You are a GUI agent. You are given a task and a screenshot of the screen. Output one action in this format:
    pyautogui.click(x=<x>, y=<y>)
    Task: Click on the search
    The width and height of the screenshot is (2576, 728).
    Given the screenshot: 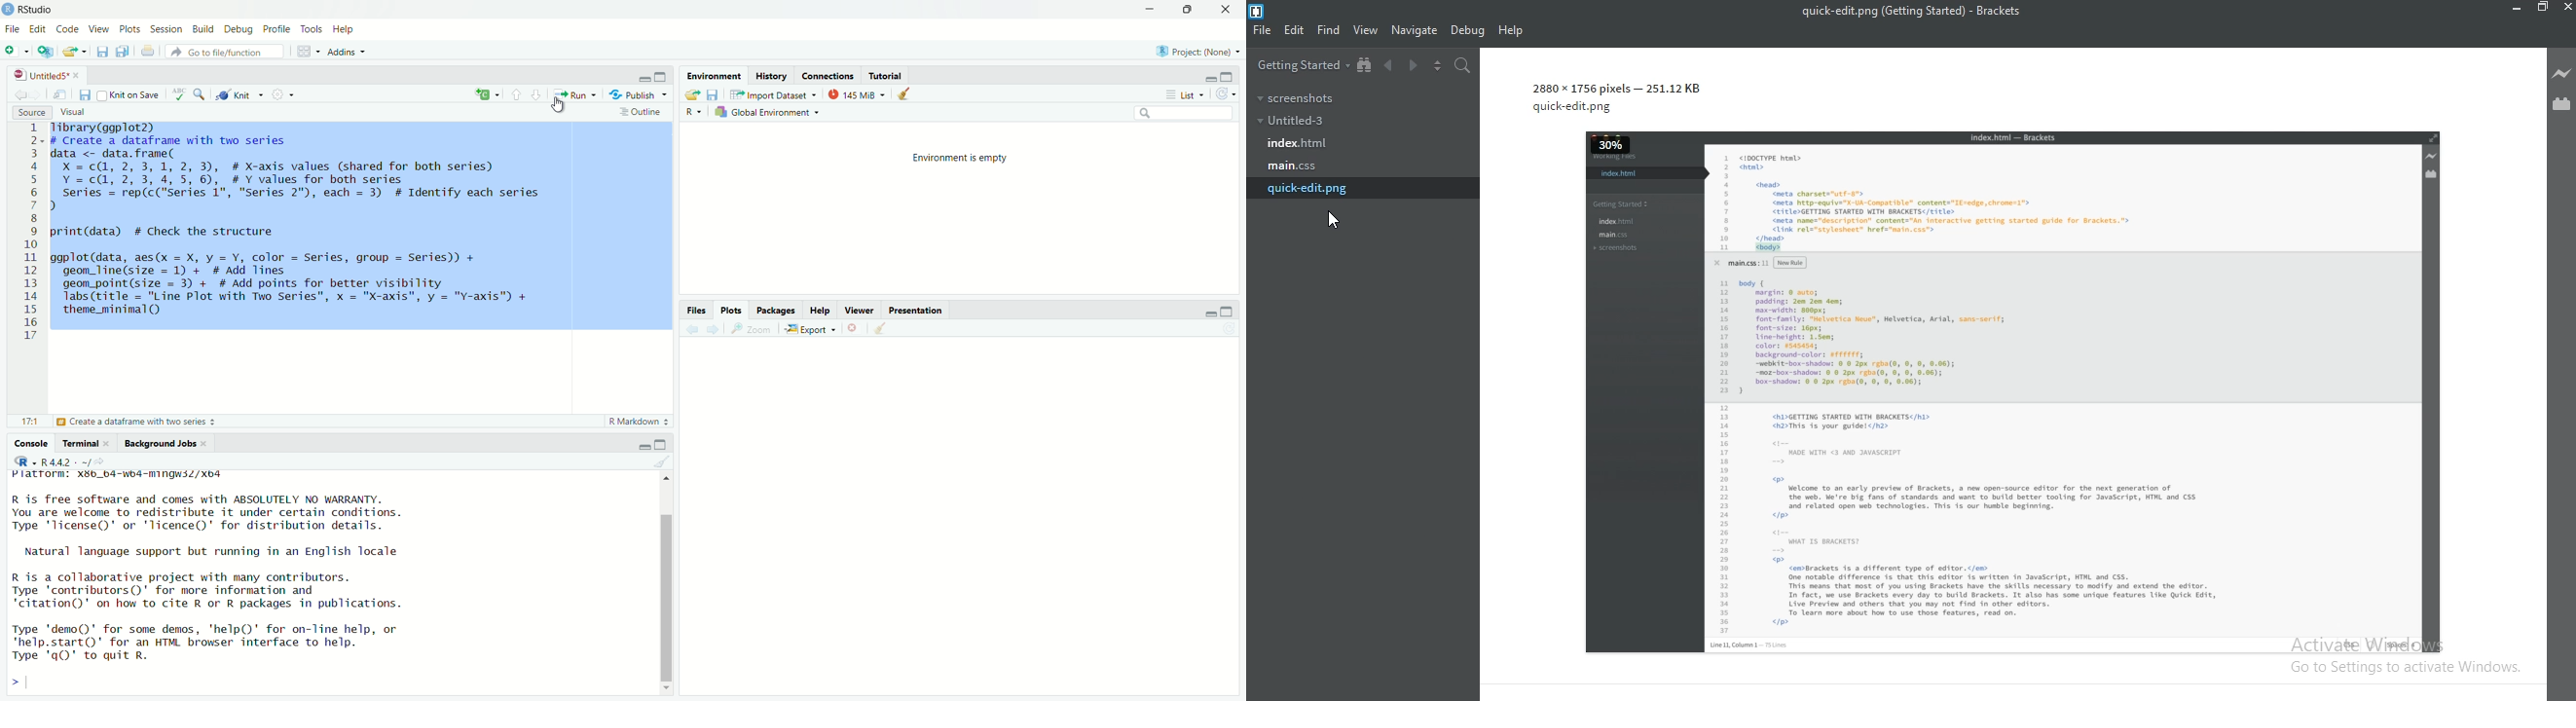 What is the action you would take?
    pyautogui.click(x=1460, y=65)
    